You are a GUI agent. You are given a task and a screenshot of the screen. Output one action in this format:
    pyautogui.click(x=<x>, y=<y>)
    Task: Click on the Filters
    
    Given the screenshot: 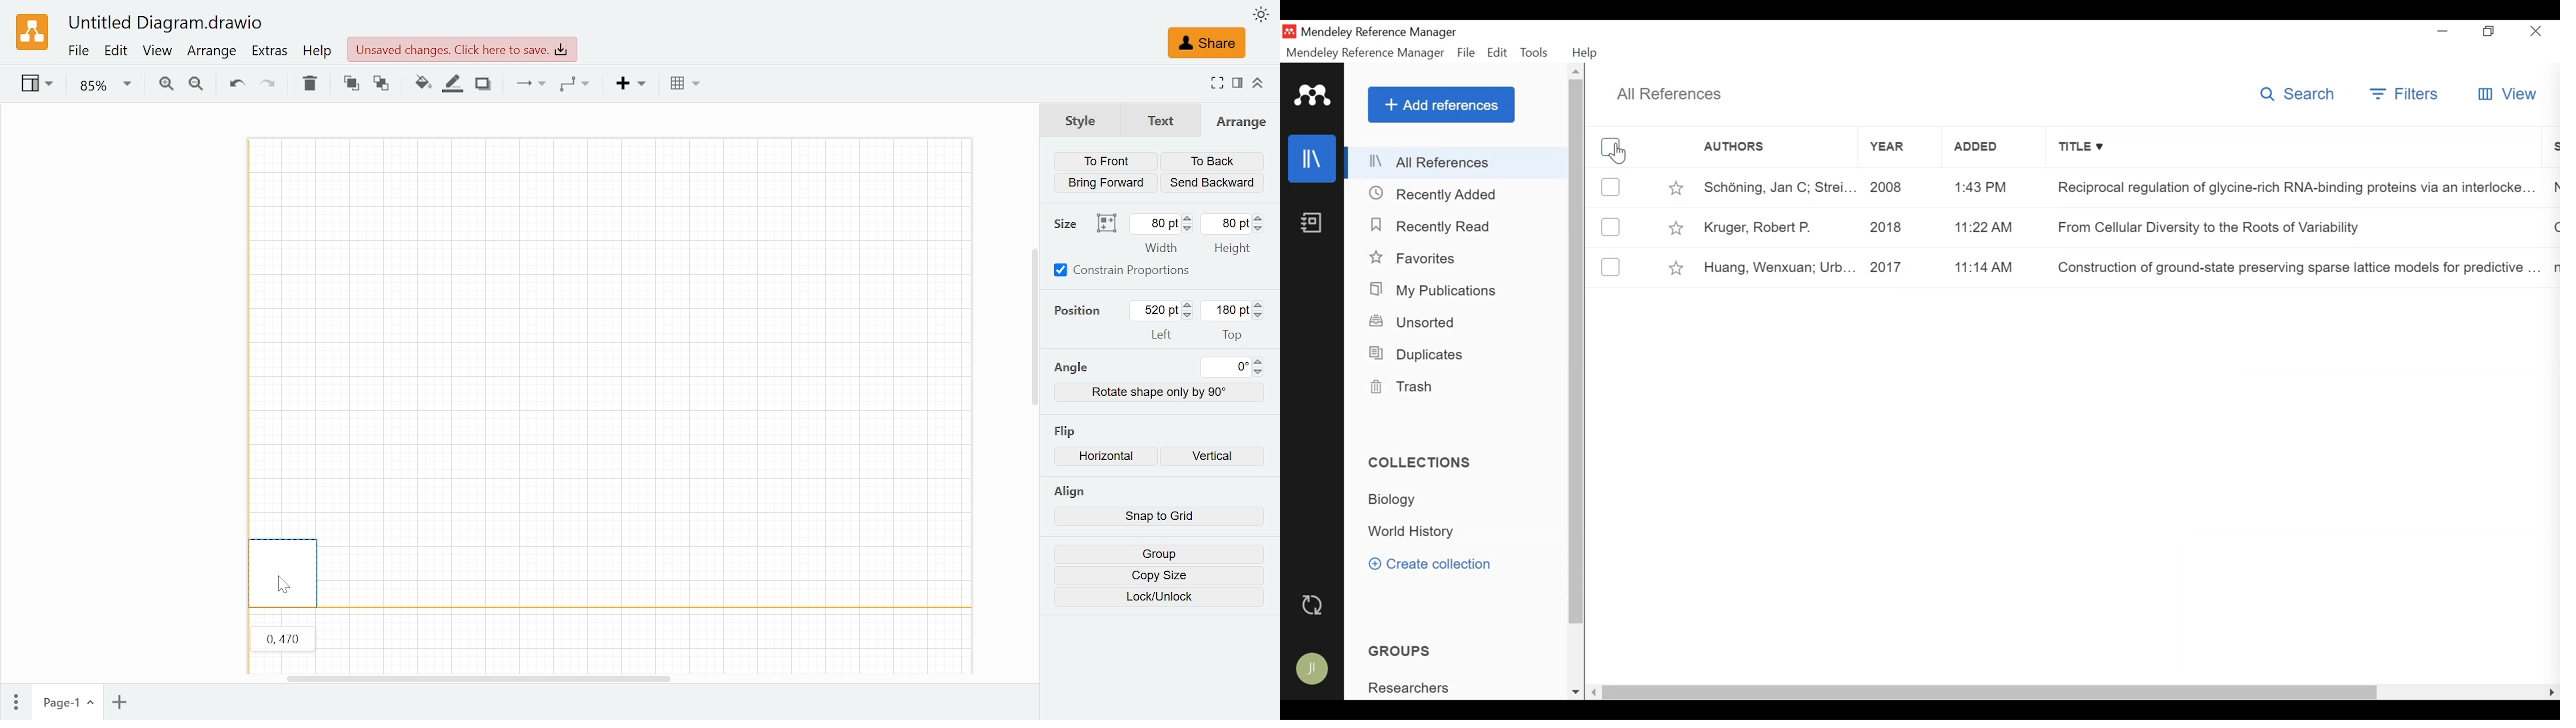 What is the action you would take?
    pyautogui.click(x=2405, y=95)
    